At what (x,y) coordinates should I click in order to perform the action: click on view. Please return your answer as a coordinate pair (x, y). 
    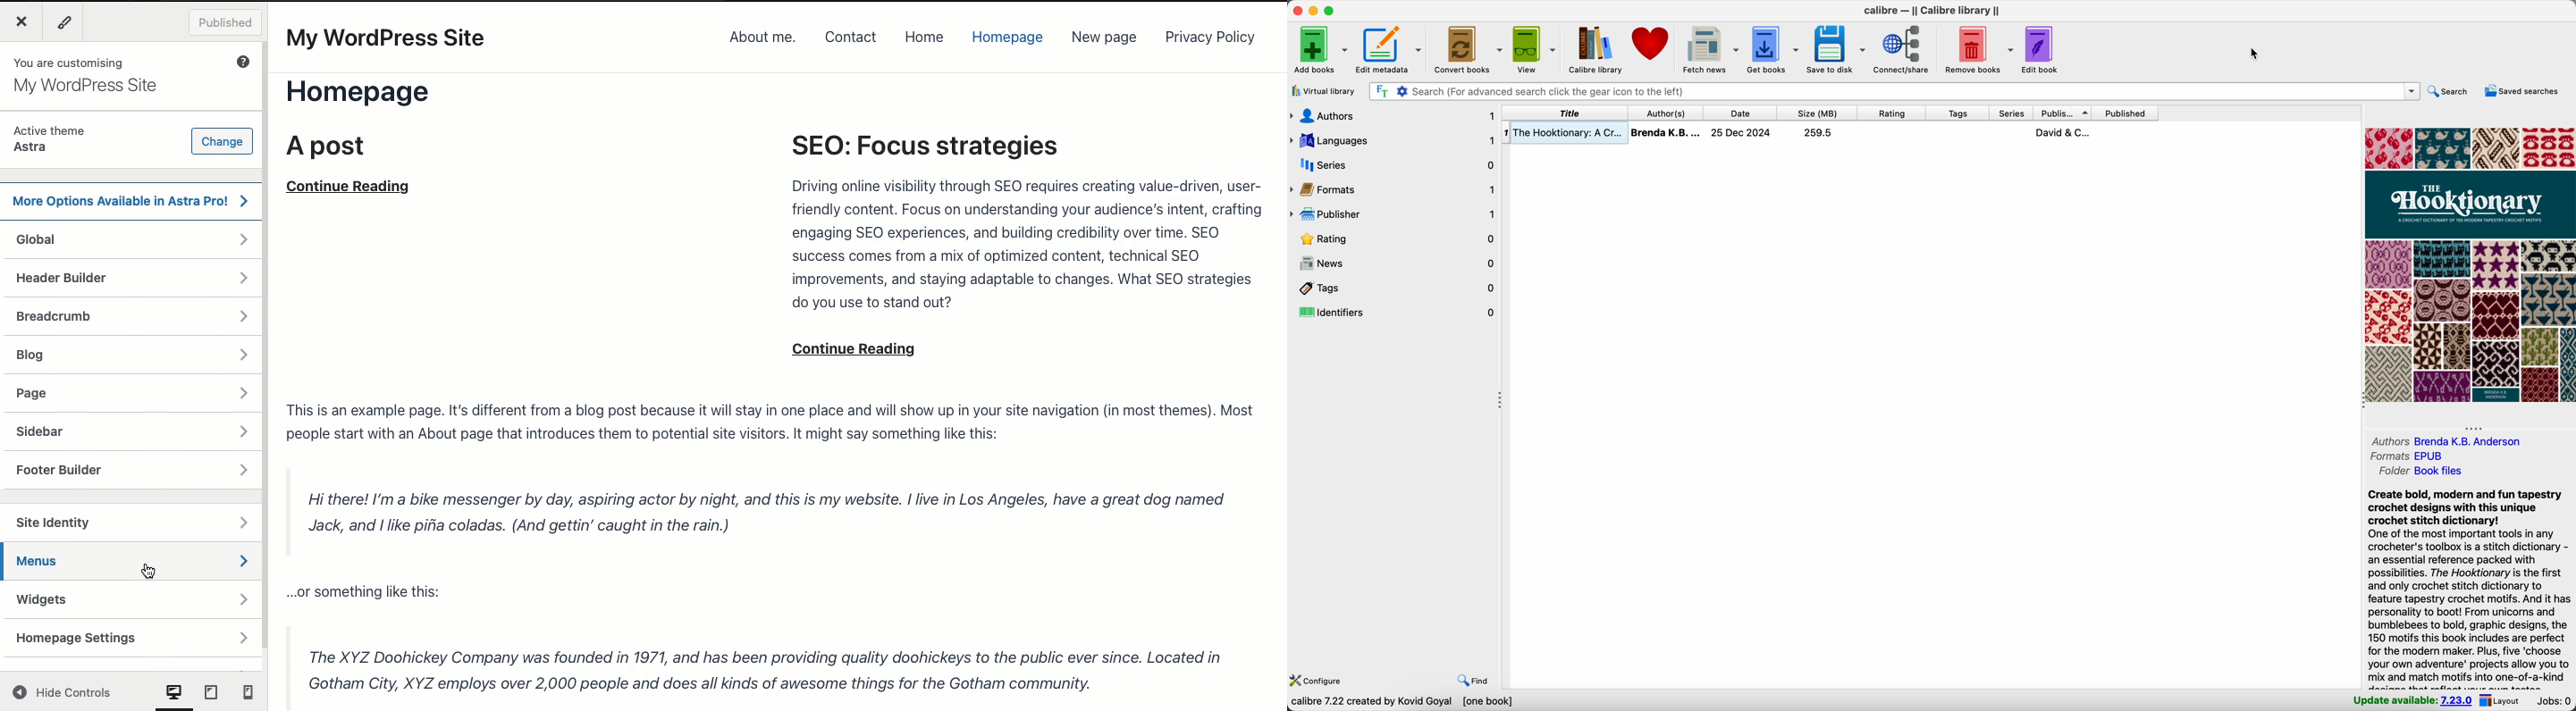
    Looking at the image, I should click on (1535, 49).